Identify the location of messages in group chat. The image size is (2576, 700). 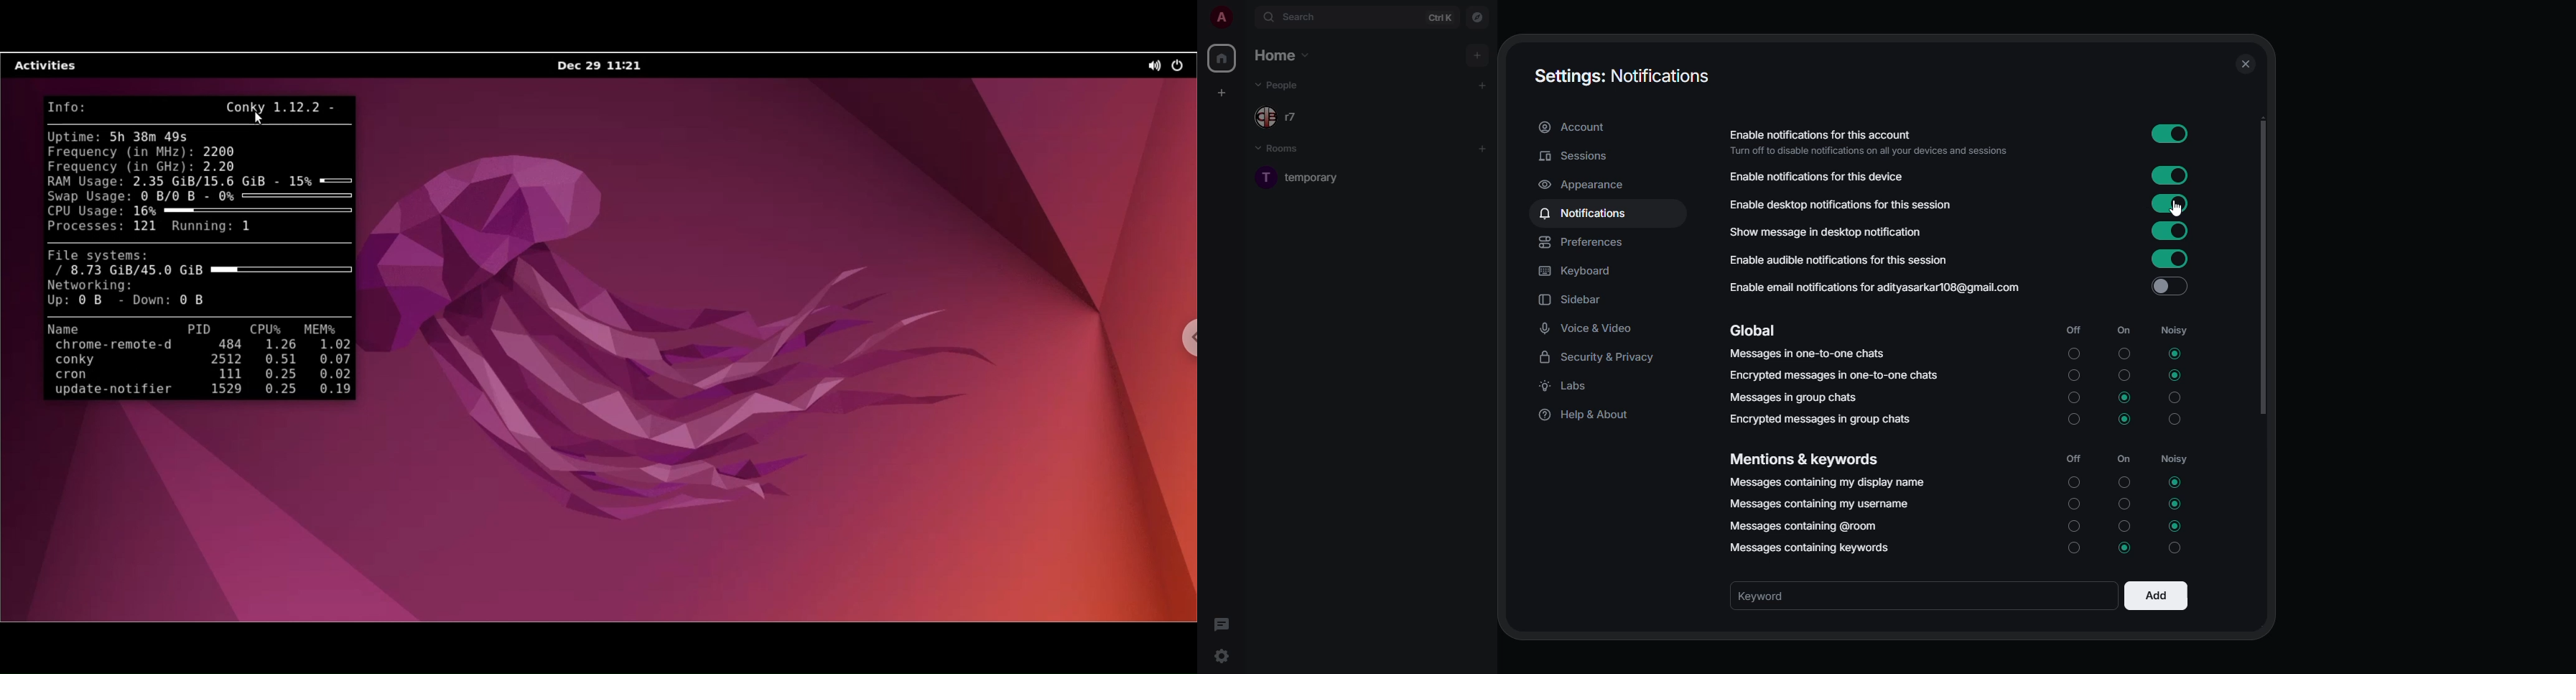
(1797, 396).